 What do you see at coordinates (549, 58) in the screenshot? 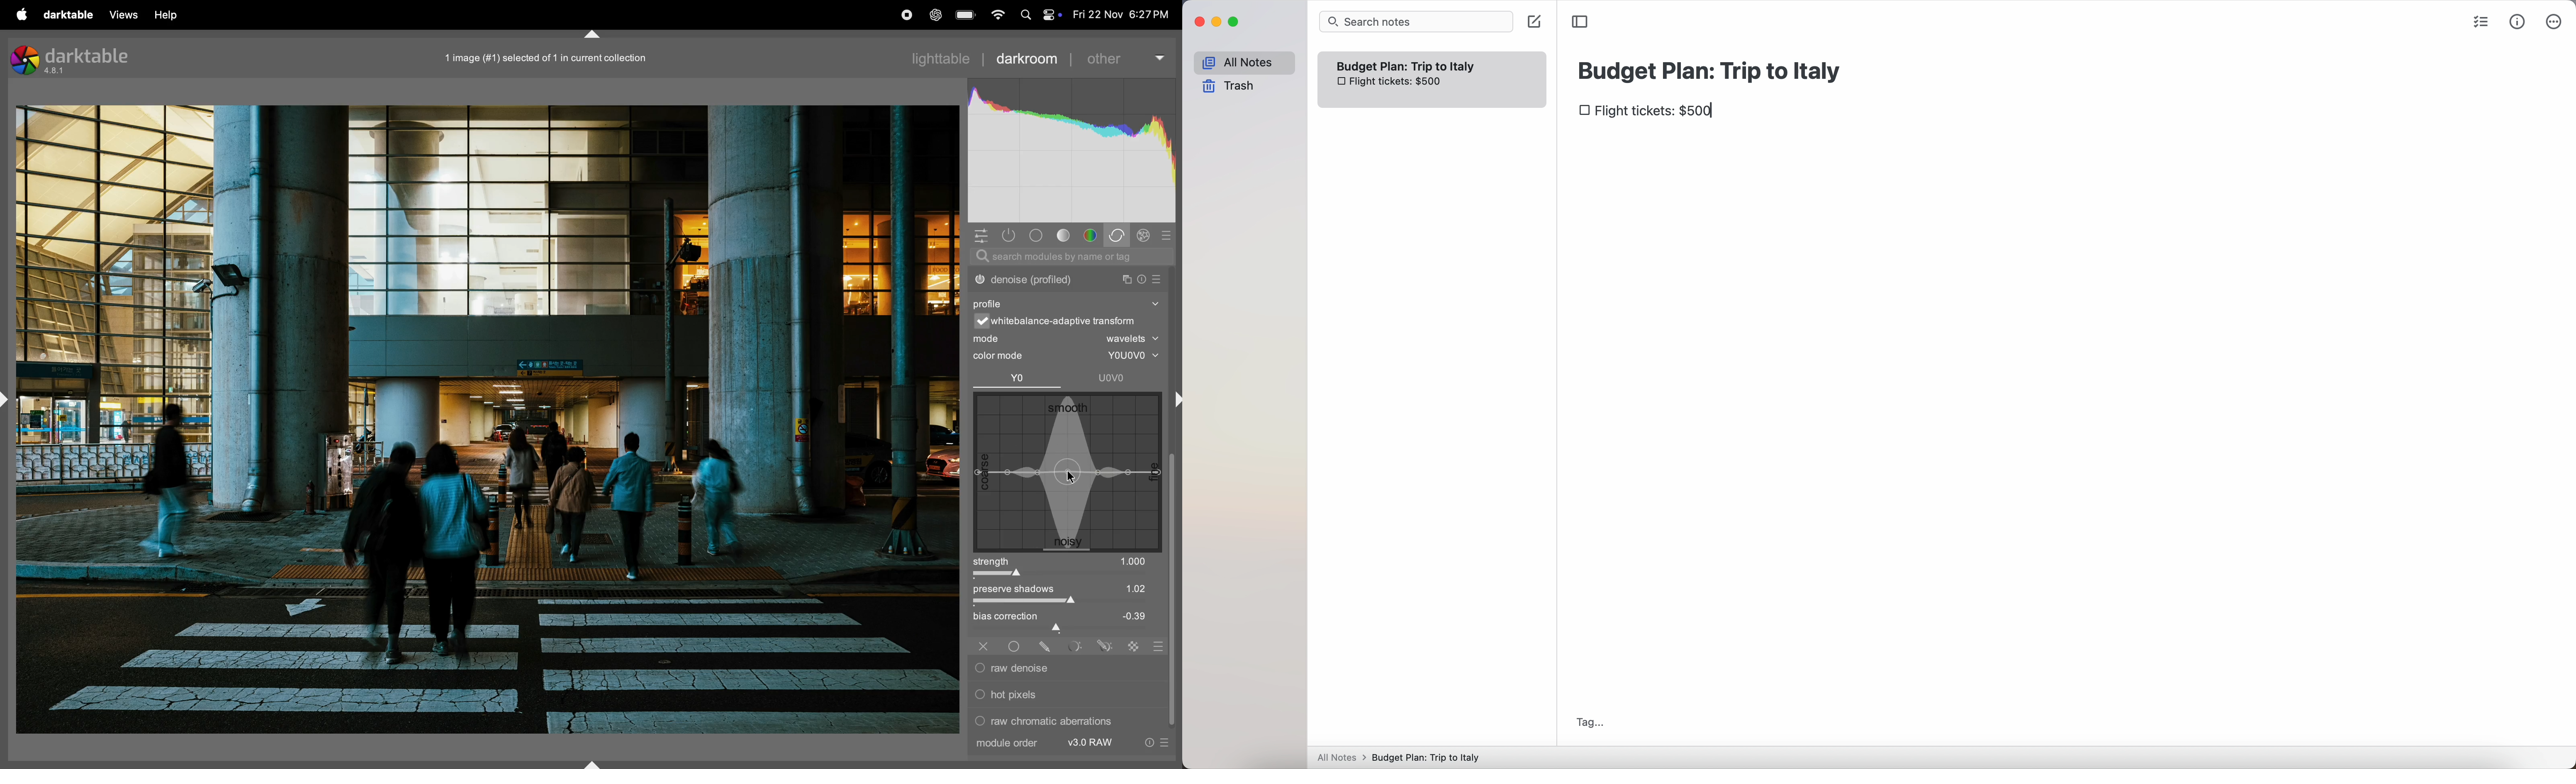
I see `1 imge selected` at bounding box center [549, 58].